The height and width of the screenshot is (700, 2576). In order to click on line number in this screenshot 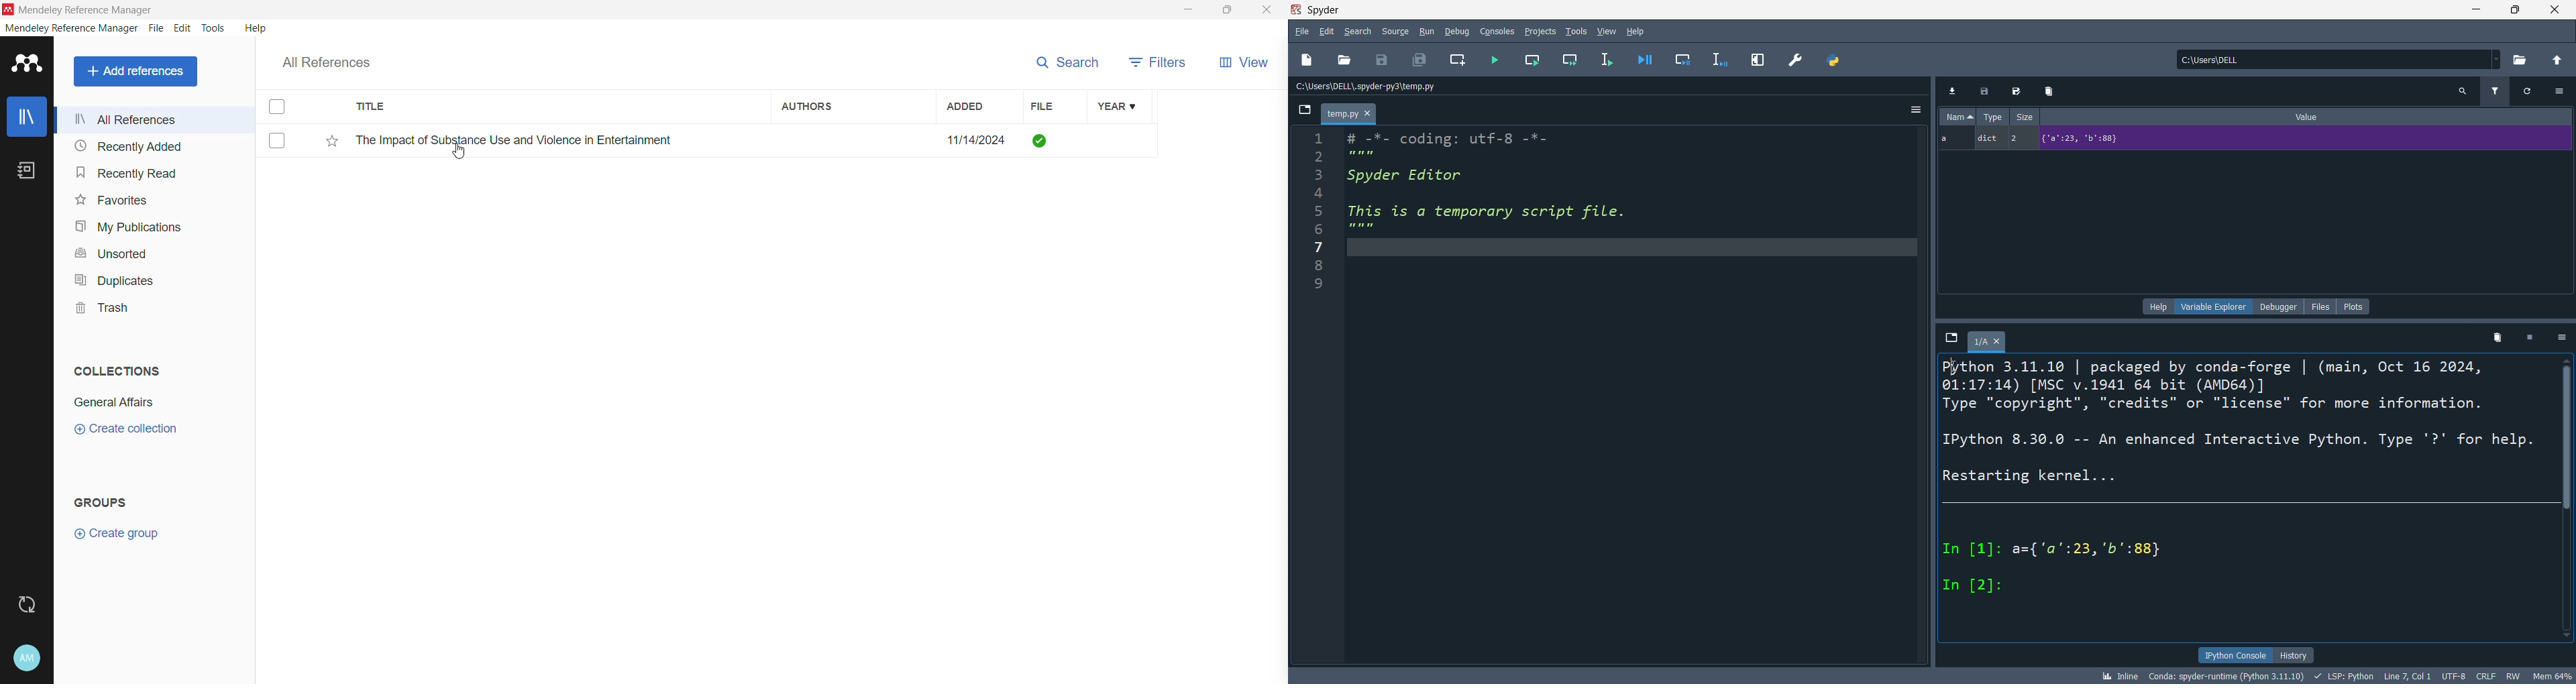, I will do `click(1315, 395)`.